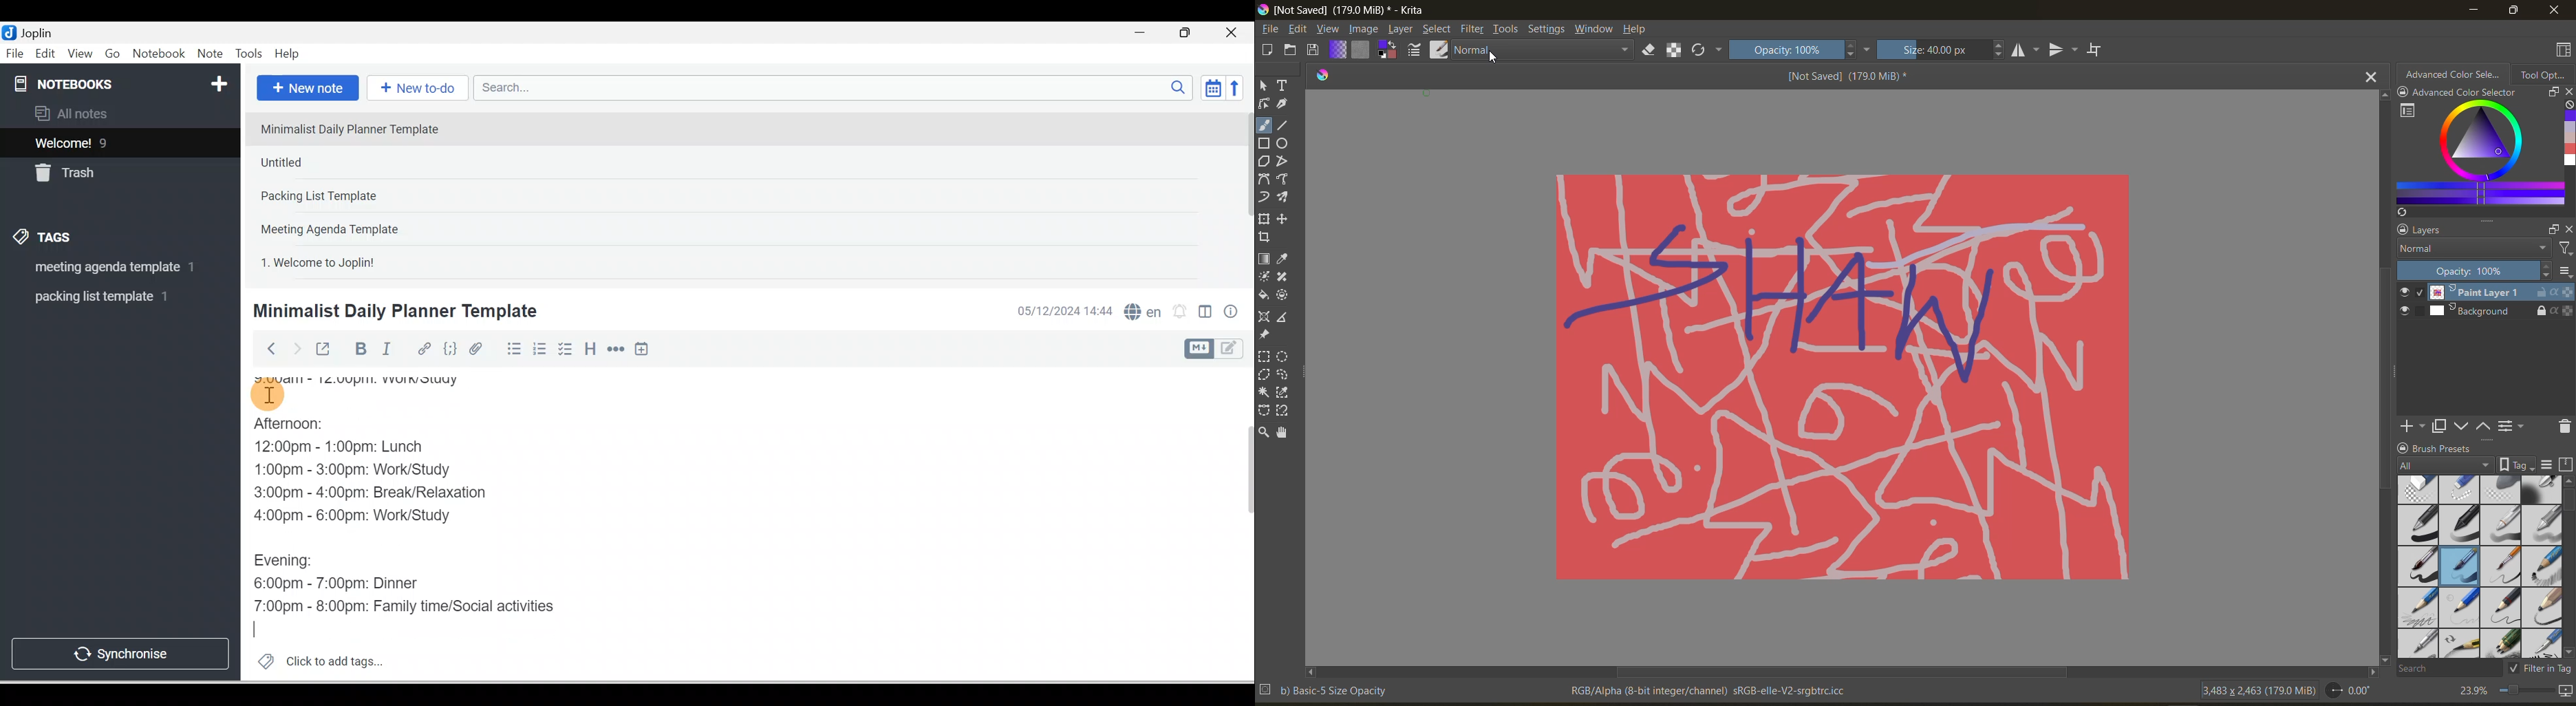 The height and width of the screenshot is (728, 2576). Describe the element at coordinates (1265, 125) in the screenshot. I see `free hand brush` at that location.